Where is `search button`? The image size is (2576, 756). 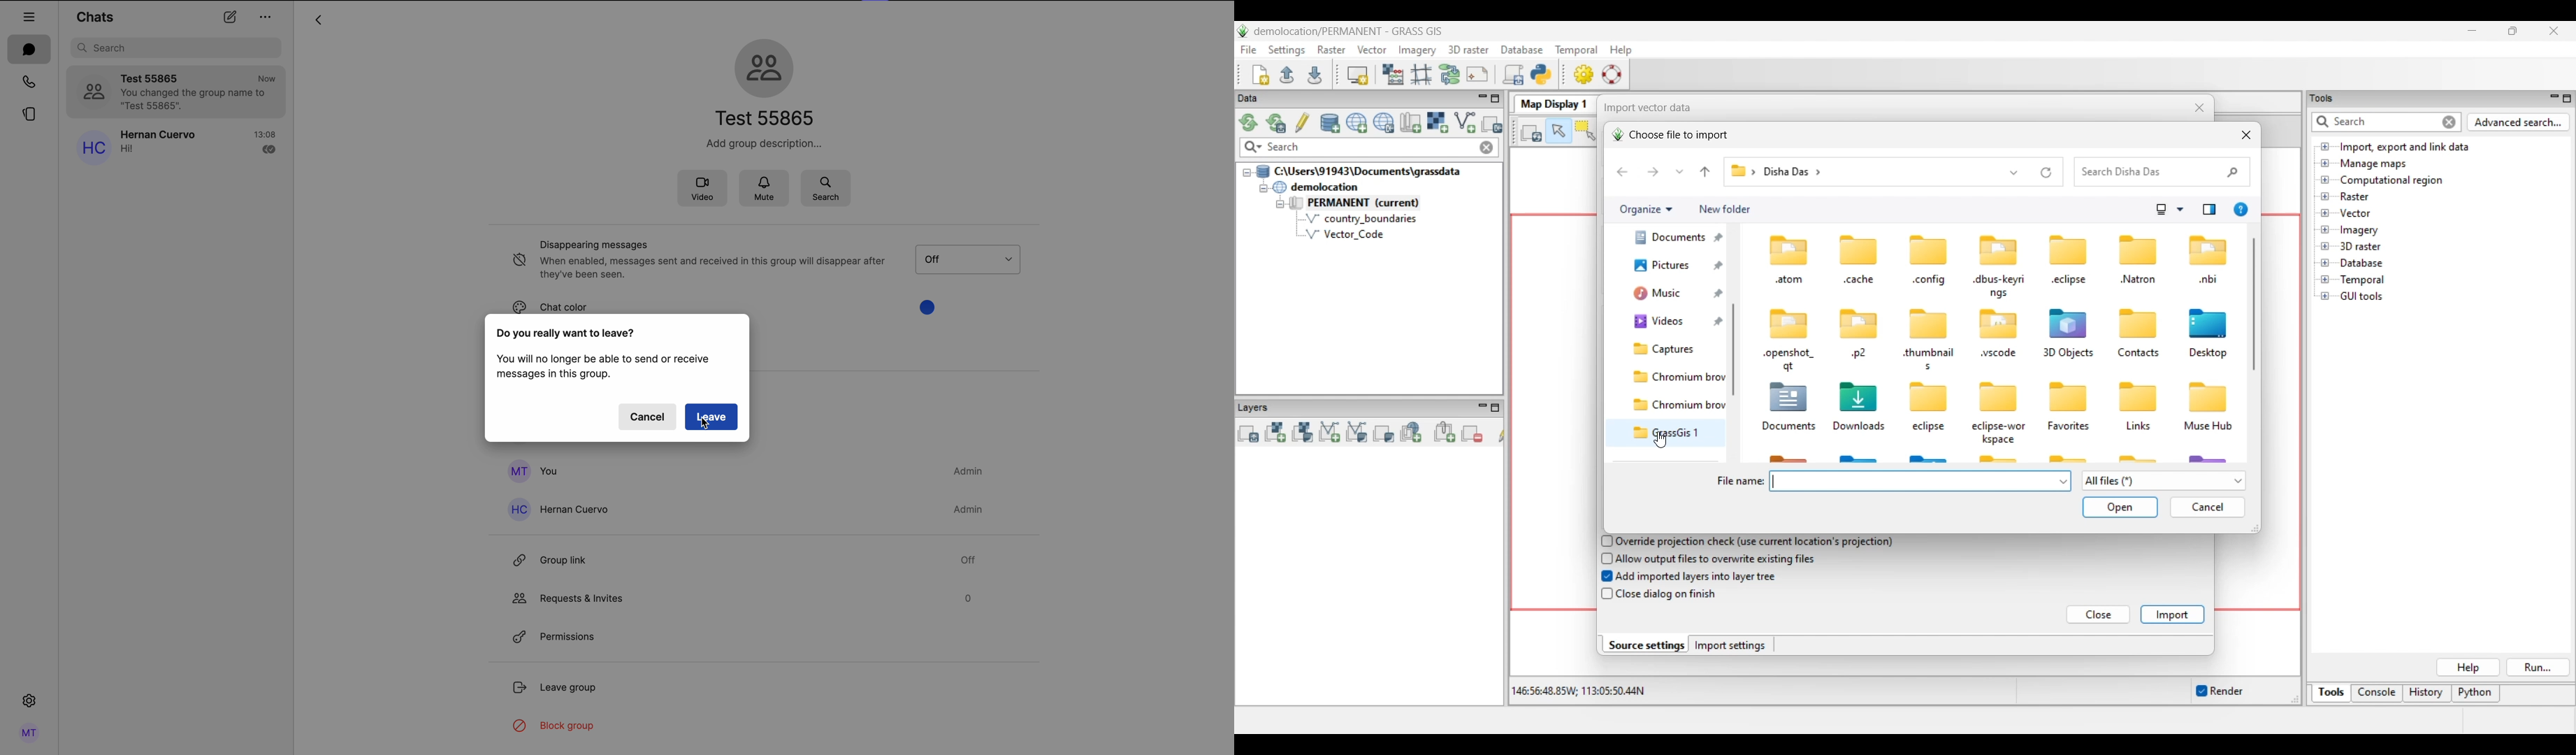 search button is located at coordinates (826, 188).